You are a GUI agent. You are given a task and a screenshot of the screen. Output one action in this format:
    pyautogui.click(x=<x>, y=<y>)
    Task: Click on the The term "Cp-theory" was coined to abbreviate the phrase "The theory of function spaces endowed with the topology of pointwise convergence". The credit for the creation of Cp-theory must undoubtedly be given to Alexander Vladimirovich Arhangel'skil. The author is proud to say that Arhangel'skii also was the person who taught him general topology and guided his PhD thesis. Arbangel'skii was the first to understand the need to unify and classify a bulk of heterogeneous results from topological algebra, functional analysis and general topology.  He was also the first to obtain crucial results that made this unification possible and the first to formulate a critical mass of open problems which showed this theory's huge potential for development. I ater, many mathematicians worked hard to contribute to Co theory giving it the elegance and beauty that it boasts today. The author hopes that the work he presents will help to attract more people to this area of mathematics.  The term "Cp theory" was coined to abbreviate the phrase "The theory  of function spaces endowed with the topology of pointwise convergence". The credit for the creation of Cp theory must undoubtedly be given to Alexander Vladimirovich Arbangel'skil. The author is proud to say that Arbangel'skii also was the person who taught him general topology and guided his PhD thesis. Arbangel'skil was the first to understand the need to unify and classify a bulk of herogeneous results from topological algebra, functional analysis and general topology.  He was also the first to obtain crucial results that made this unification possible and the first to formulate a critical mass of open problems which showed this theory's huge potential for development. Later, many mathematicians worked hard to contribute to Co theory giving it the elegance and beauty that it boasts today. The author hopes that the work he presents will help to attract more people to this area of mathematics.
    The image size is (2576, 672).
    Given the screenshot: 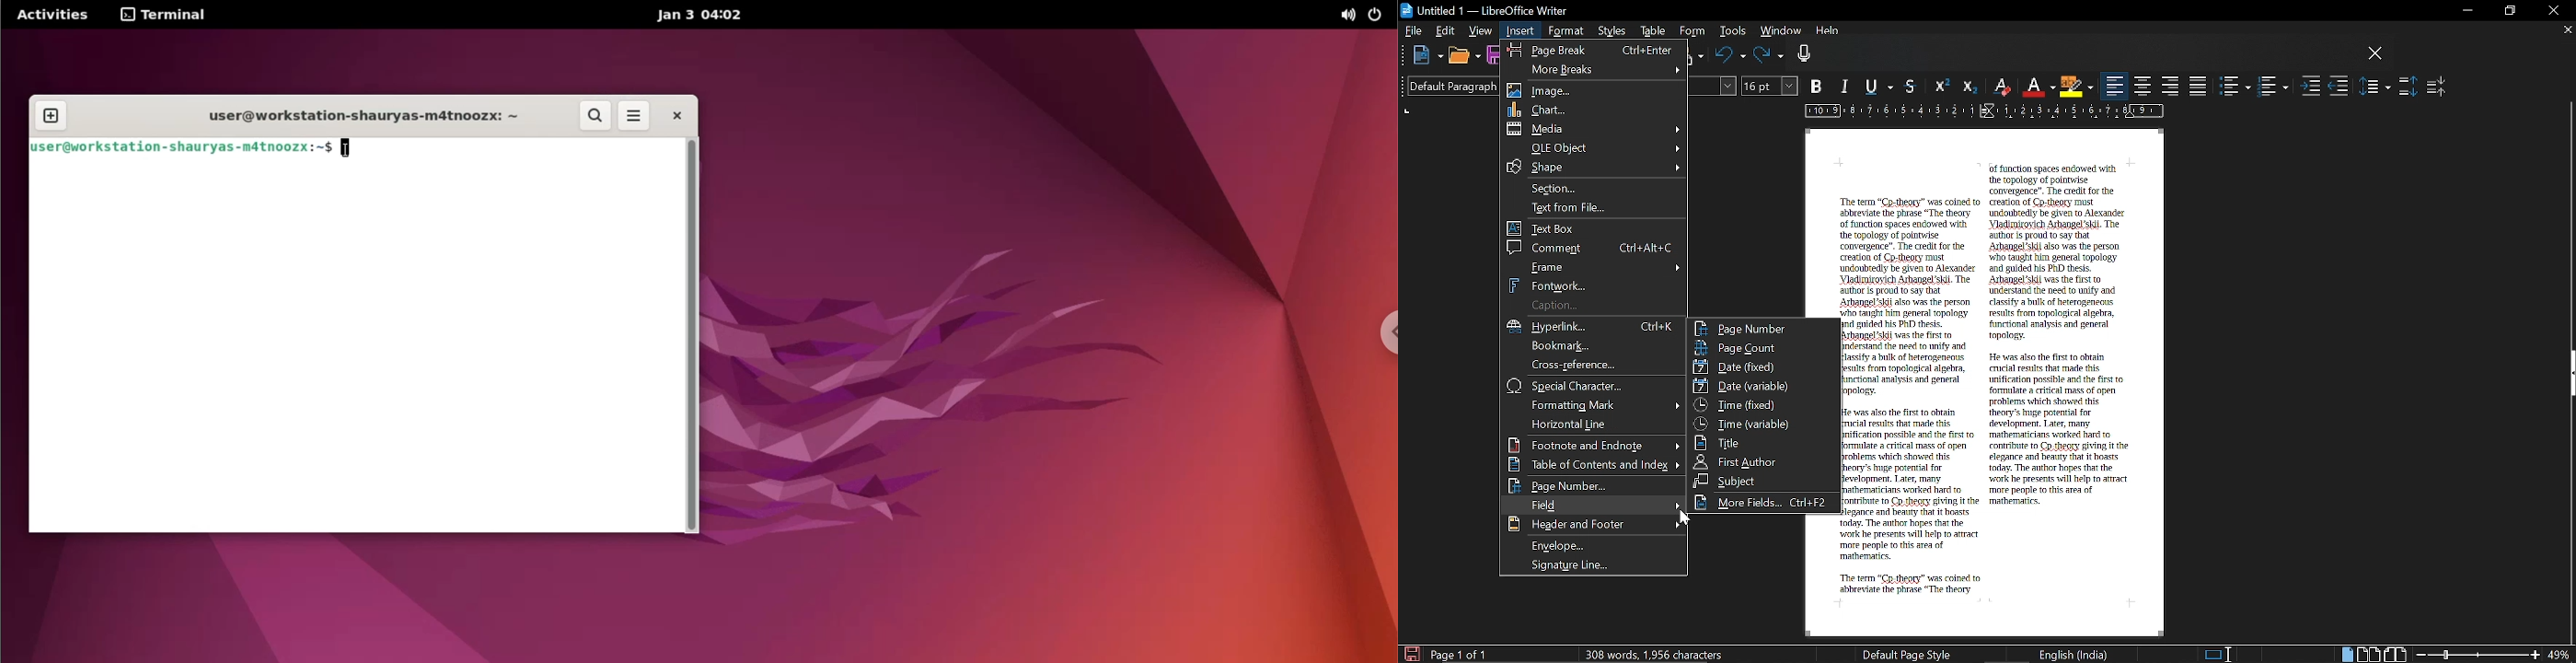 What is the action you would take?
    pyautogui.click(x=1989, y=382)
    